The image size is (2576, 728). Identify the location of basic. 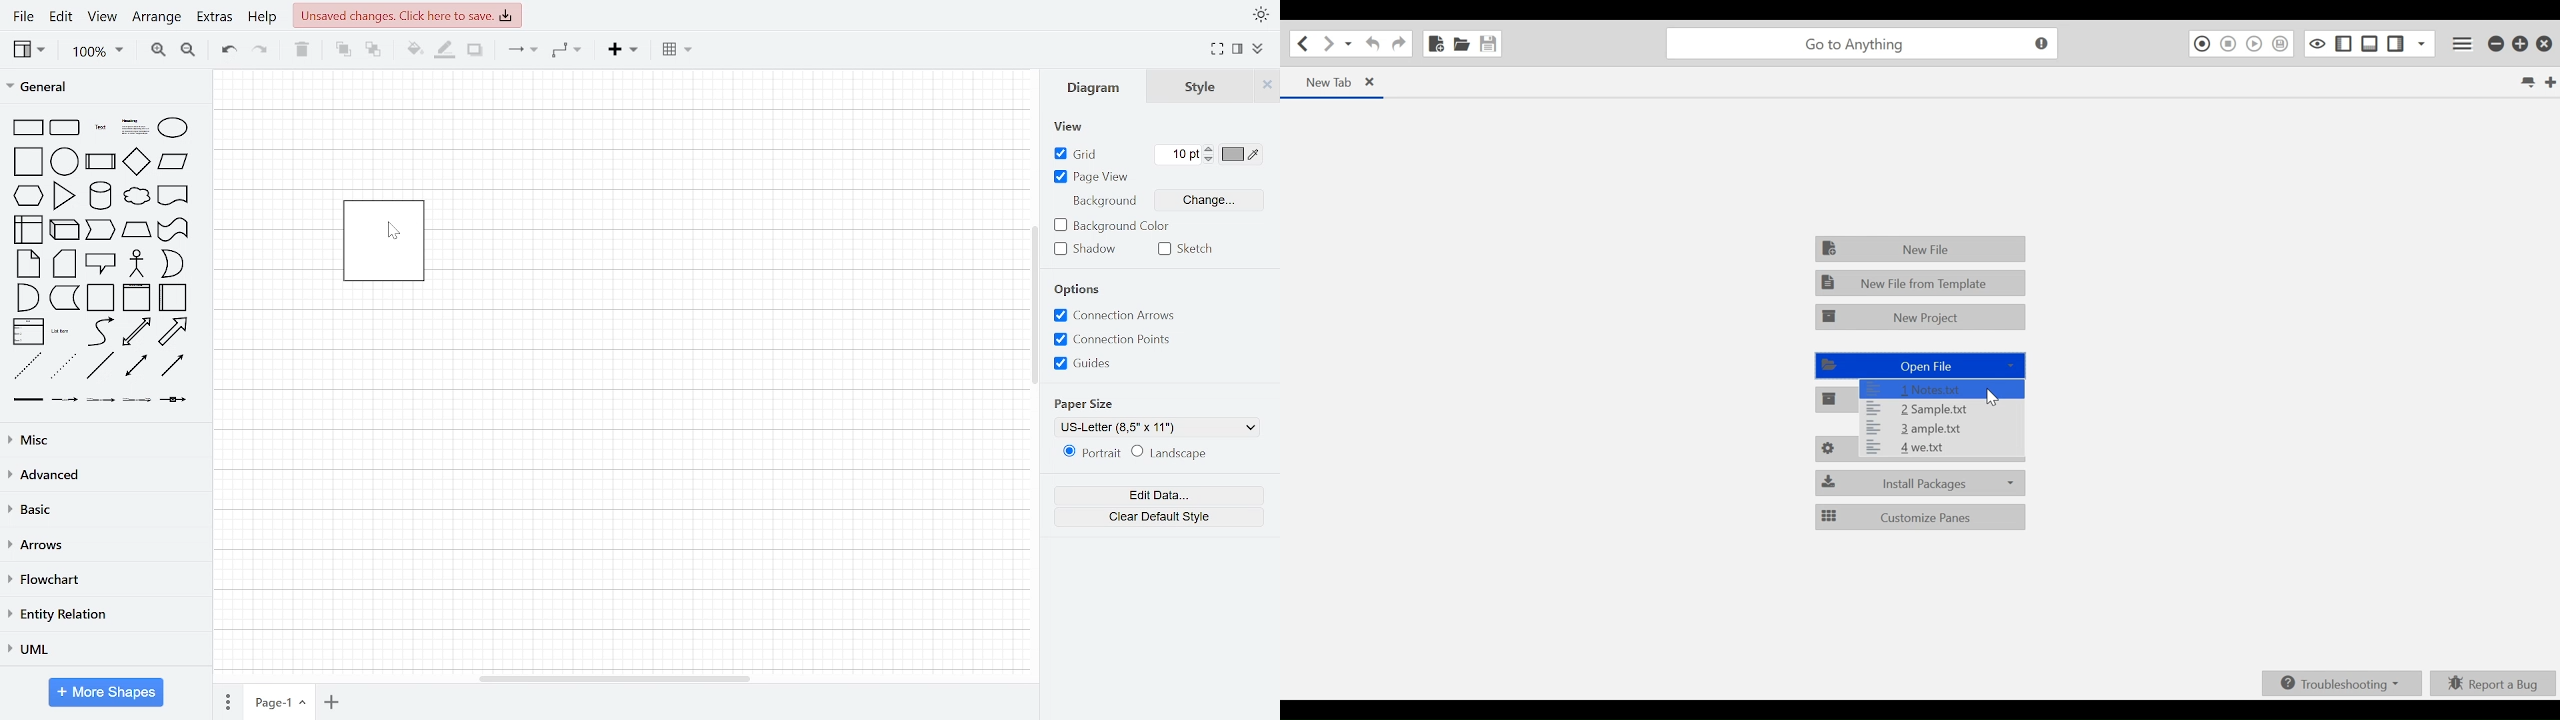
(103, 509).